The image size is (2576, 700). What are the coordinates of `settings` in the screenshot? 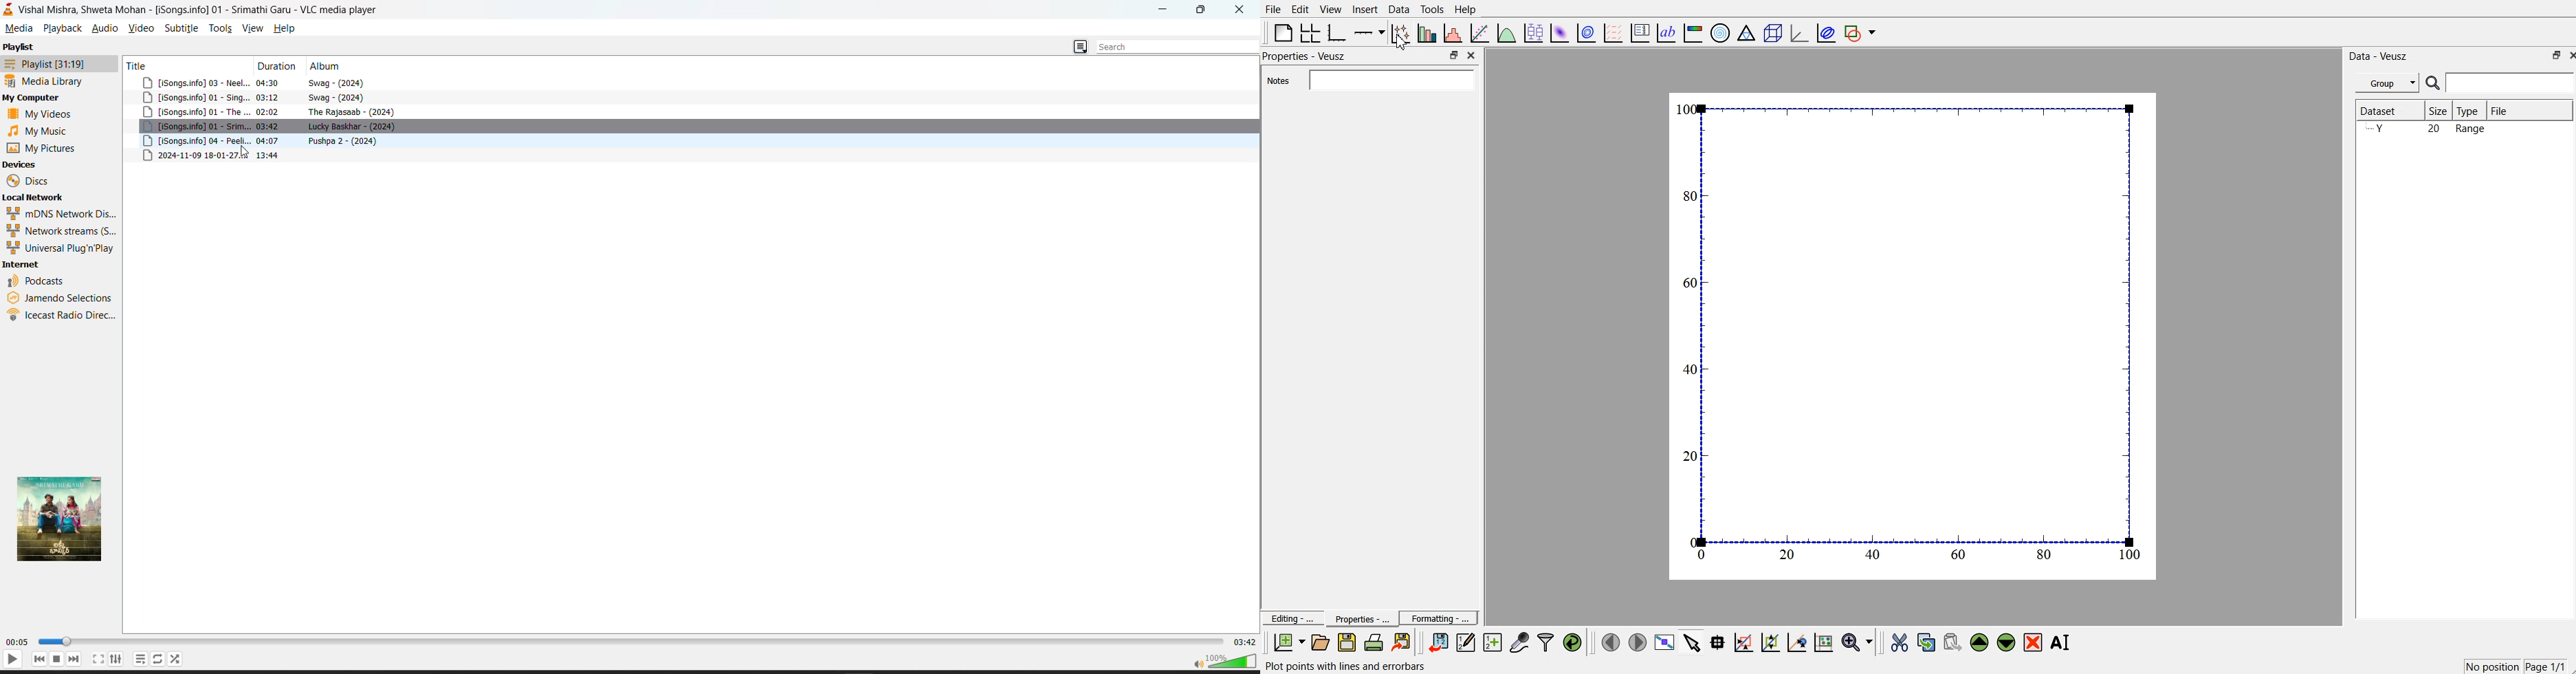 It's located at (116, 659).